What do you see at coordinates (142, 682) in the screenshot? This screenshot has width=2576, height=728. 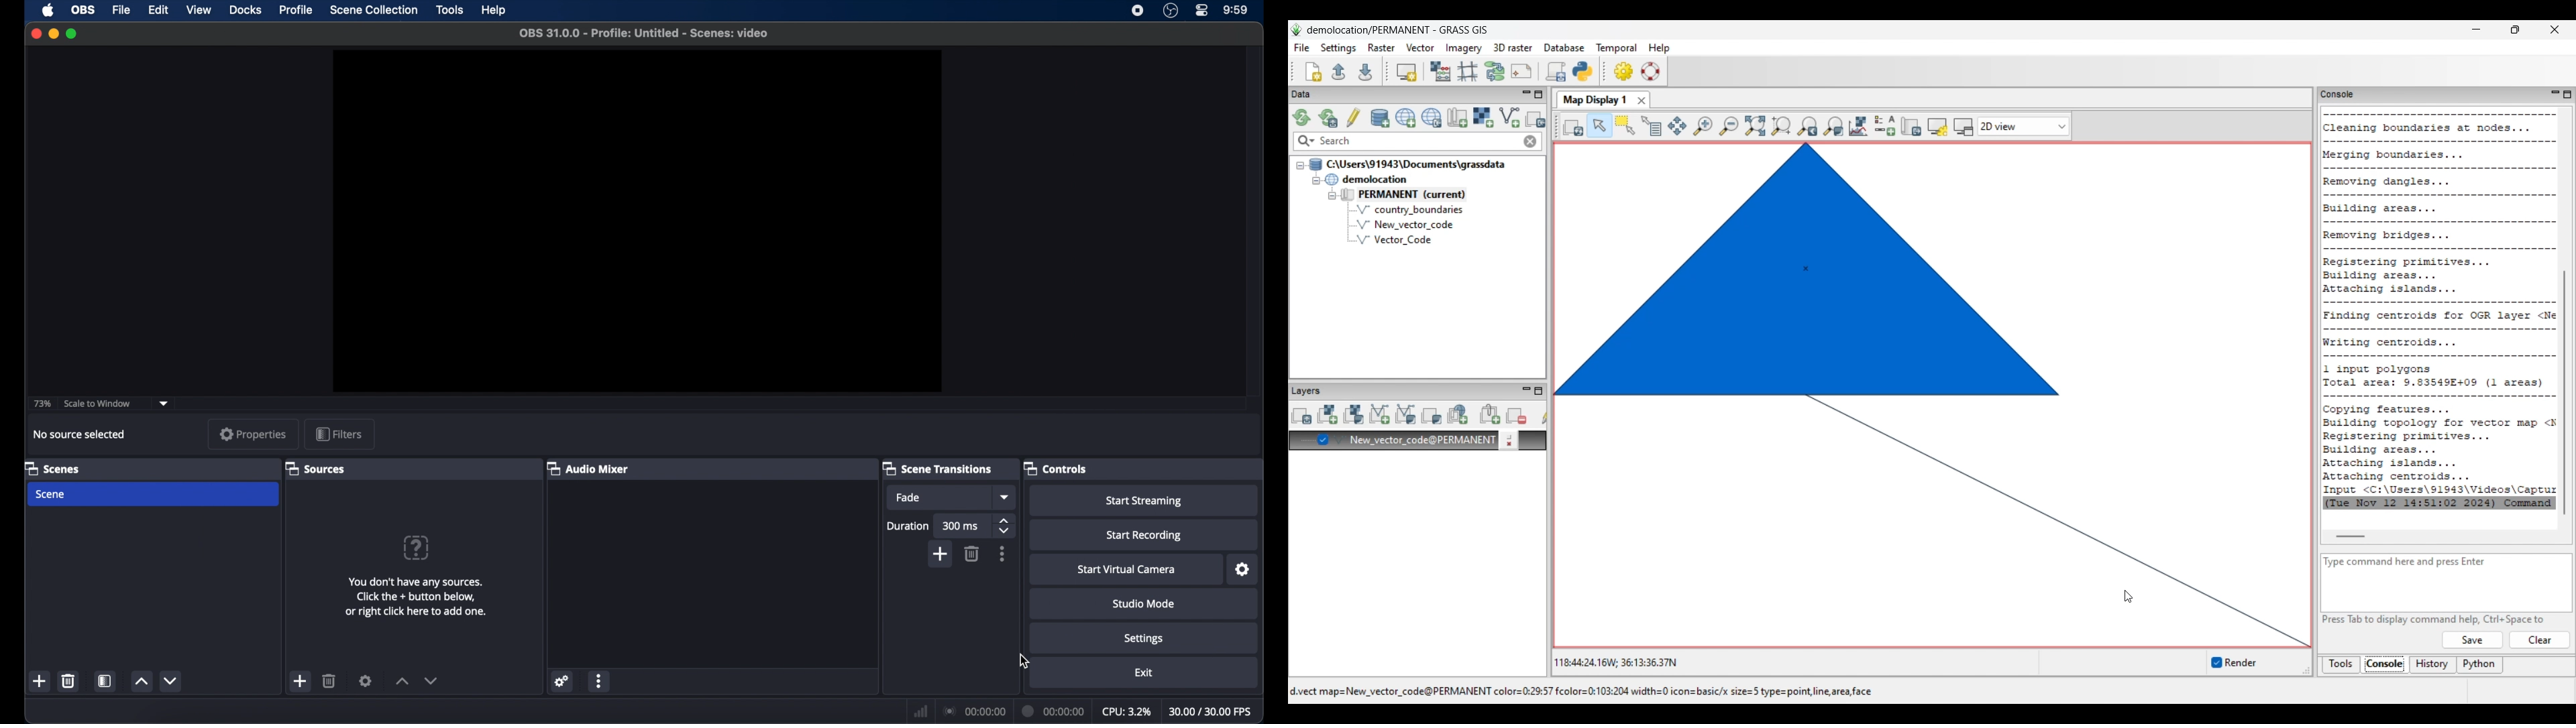 I see `increment` at bounding box center [142, 682].